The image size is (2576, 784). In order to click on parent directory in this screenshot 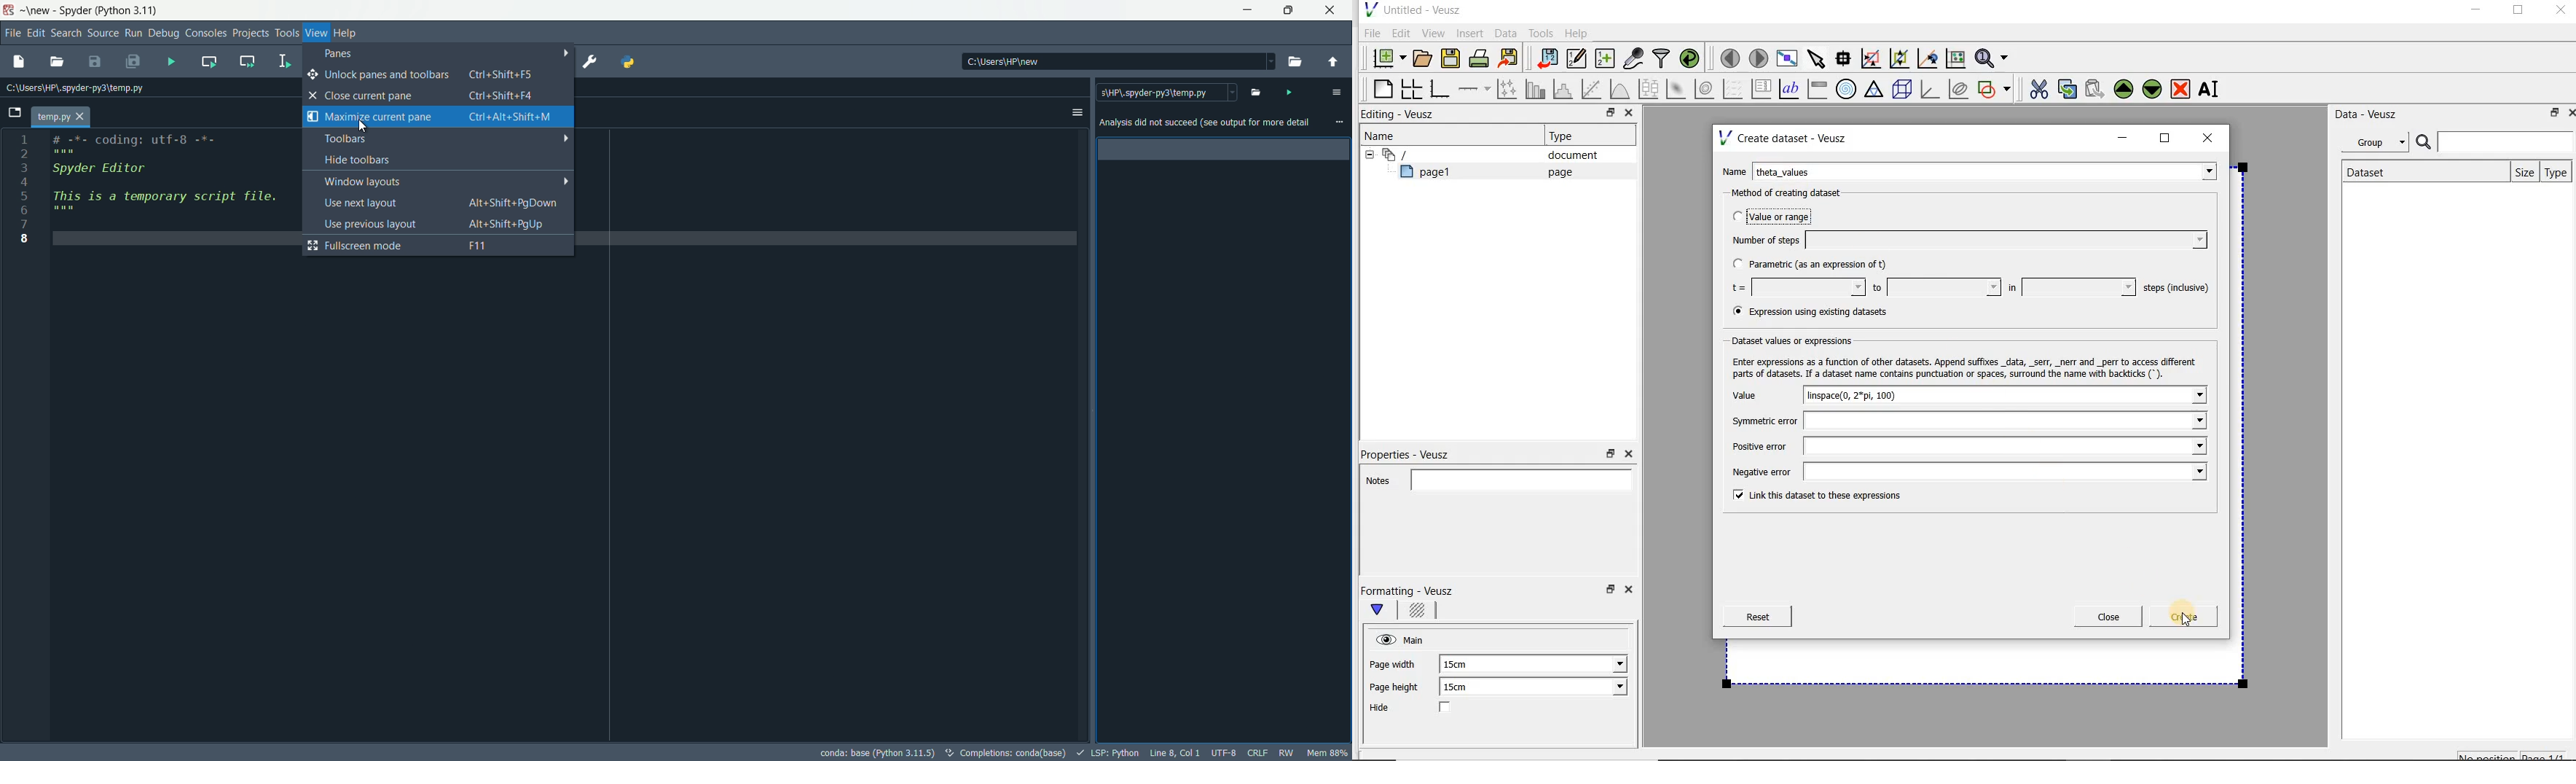, I will do `click(1338, 62)`.